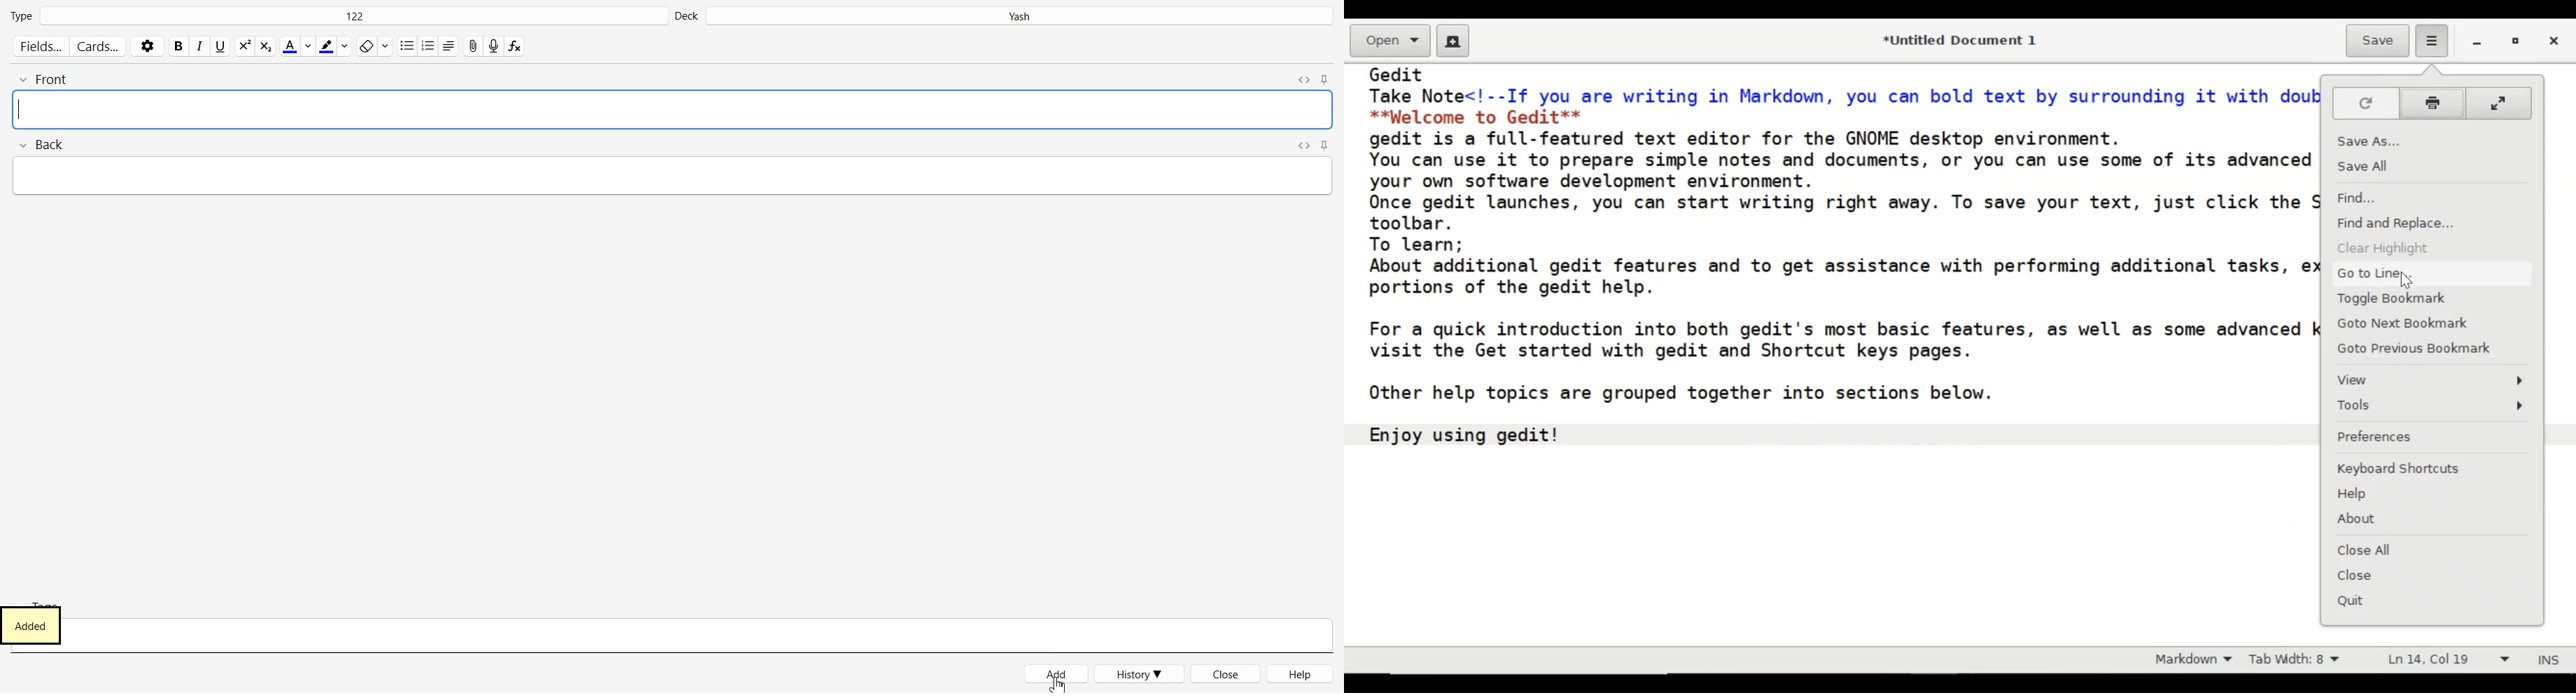 This screenshot has height=700, width=2576. What do you see at coordinates (221, 46) in the screenshot?
I see `Underline` at bounding box center [221, 46].